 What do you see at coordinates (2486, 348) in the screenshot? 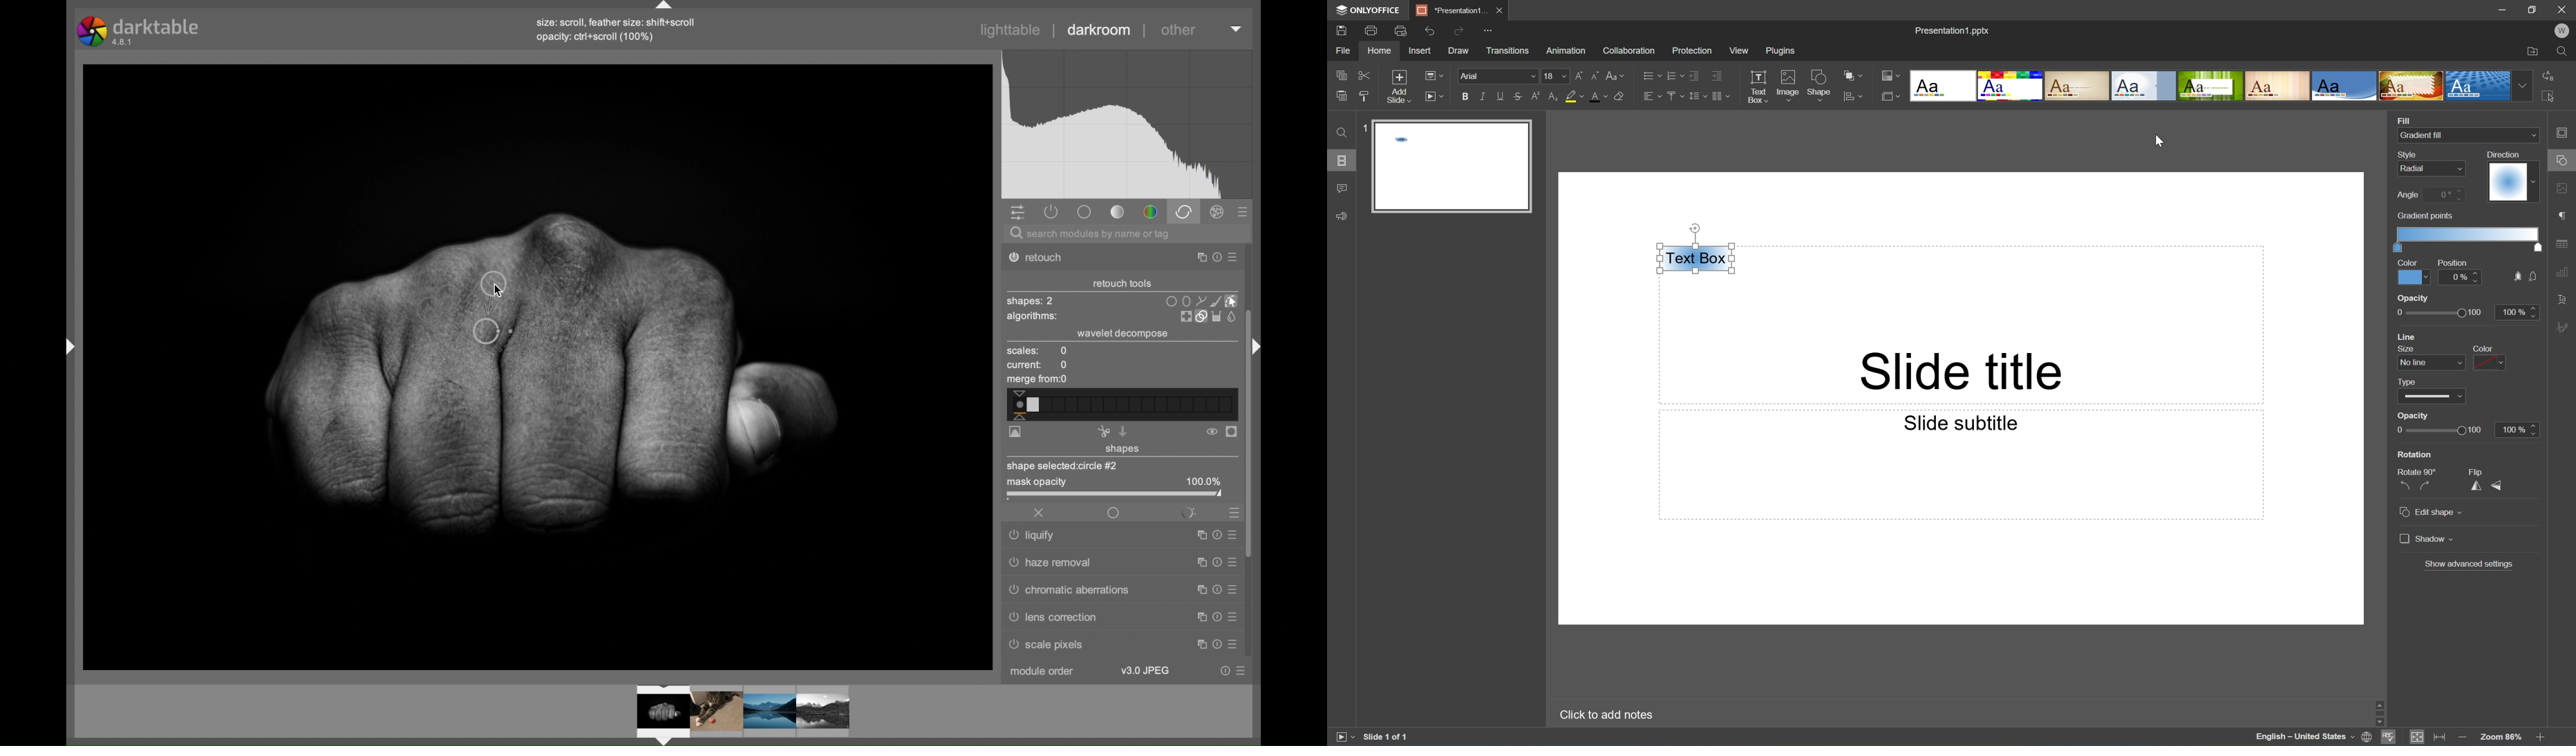
I see `Color` at bounding box center [2486, 348].